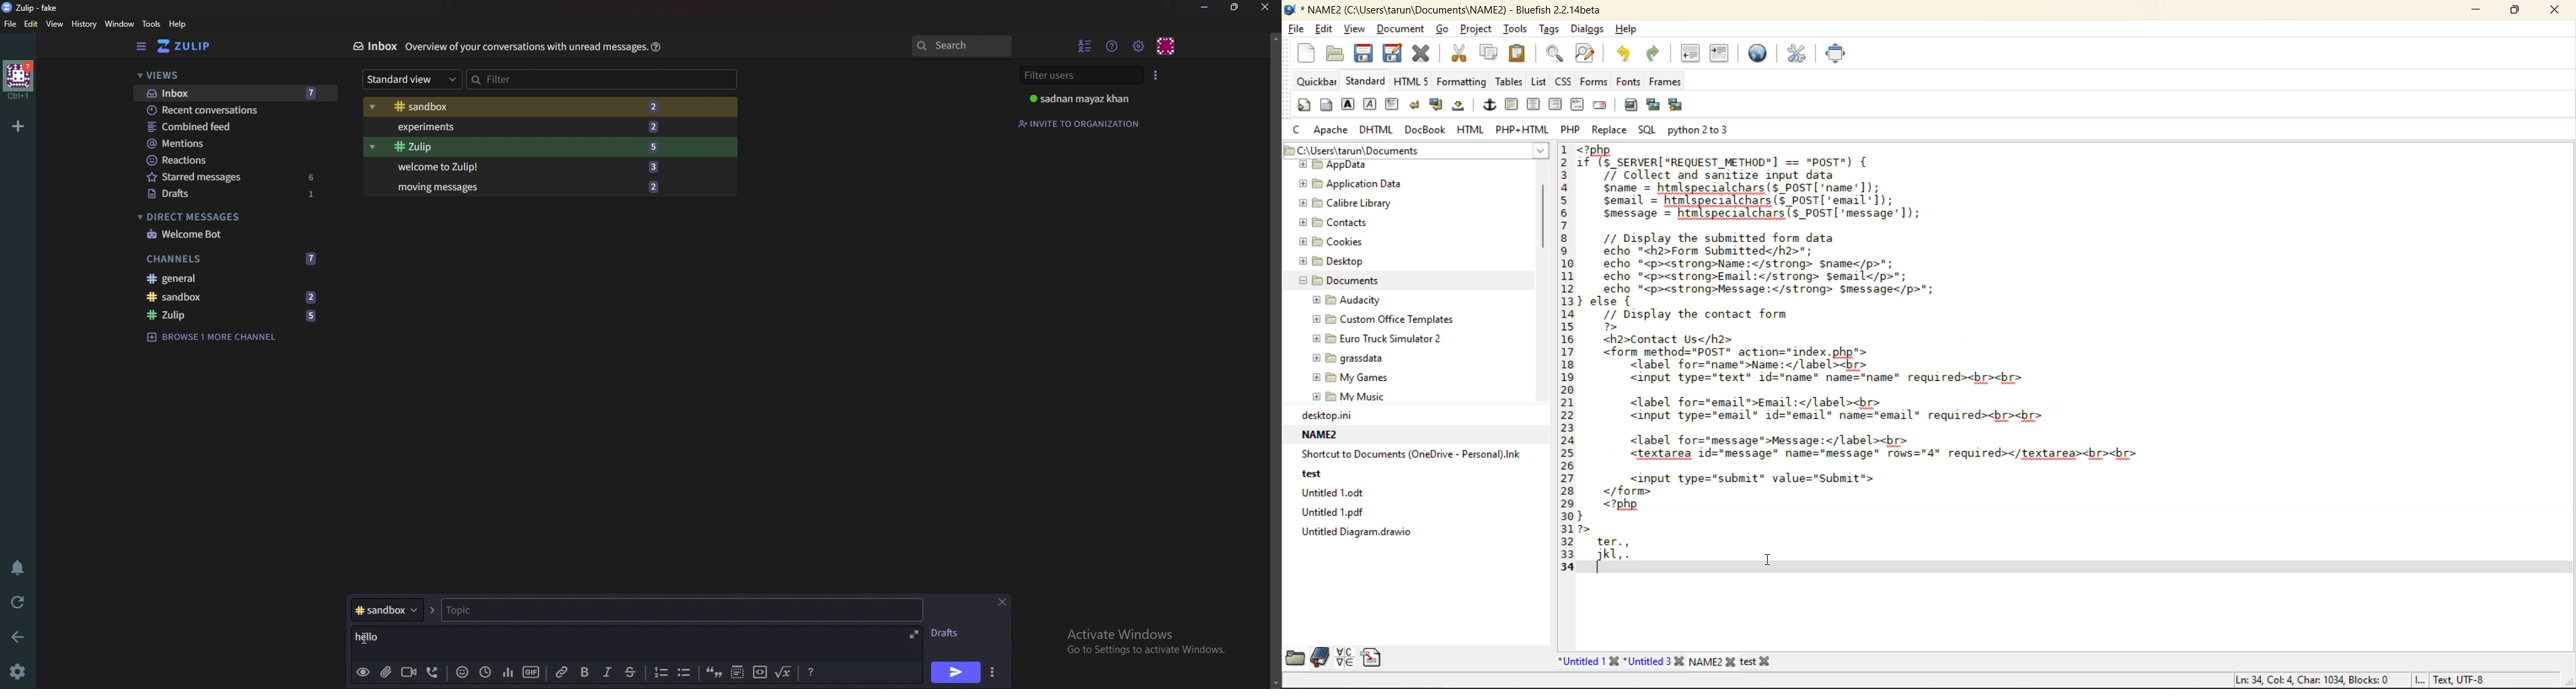 The width and height of the screenshot is (2576, 700). Describe the element at coordinates (1588, 54) in the screenshot. I see `find and replace` at that location.